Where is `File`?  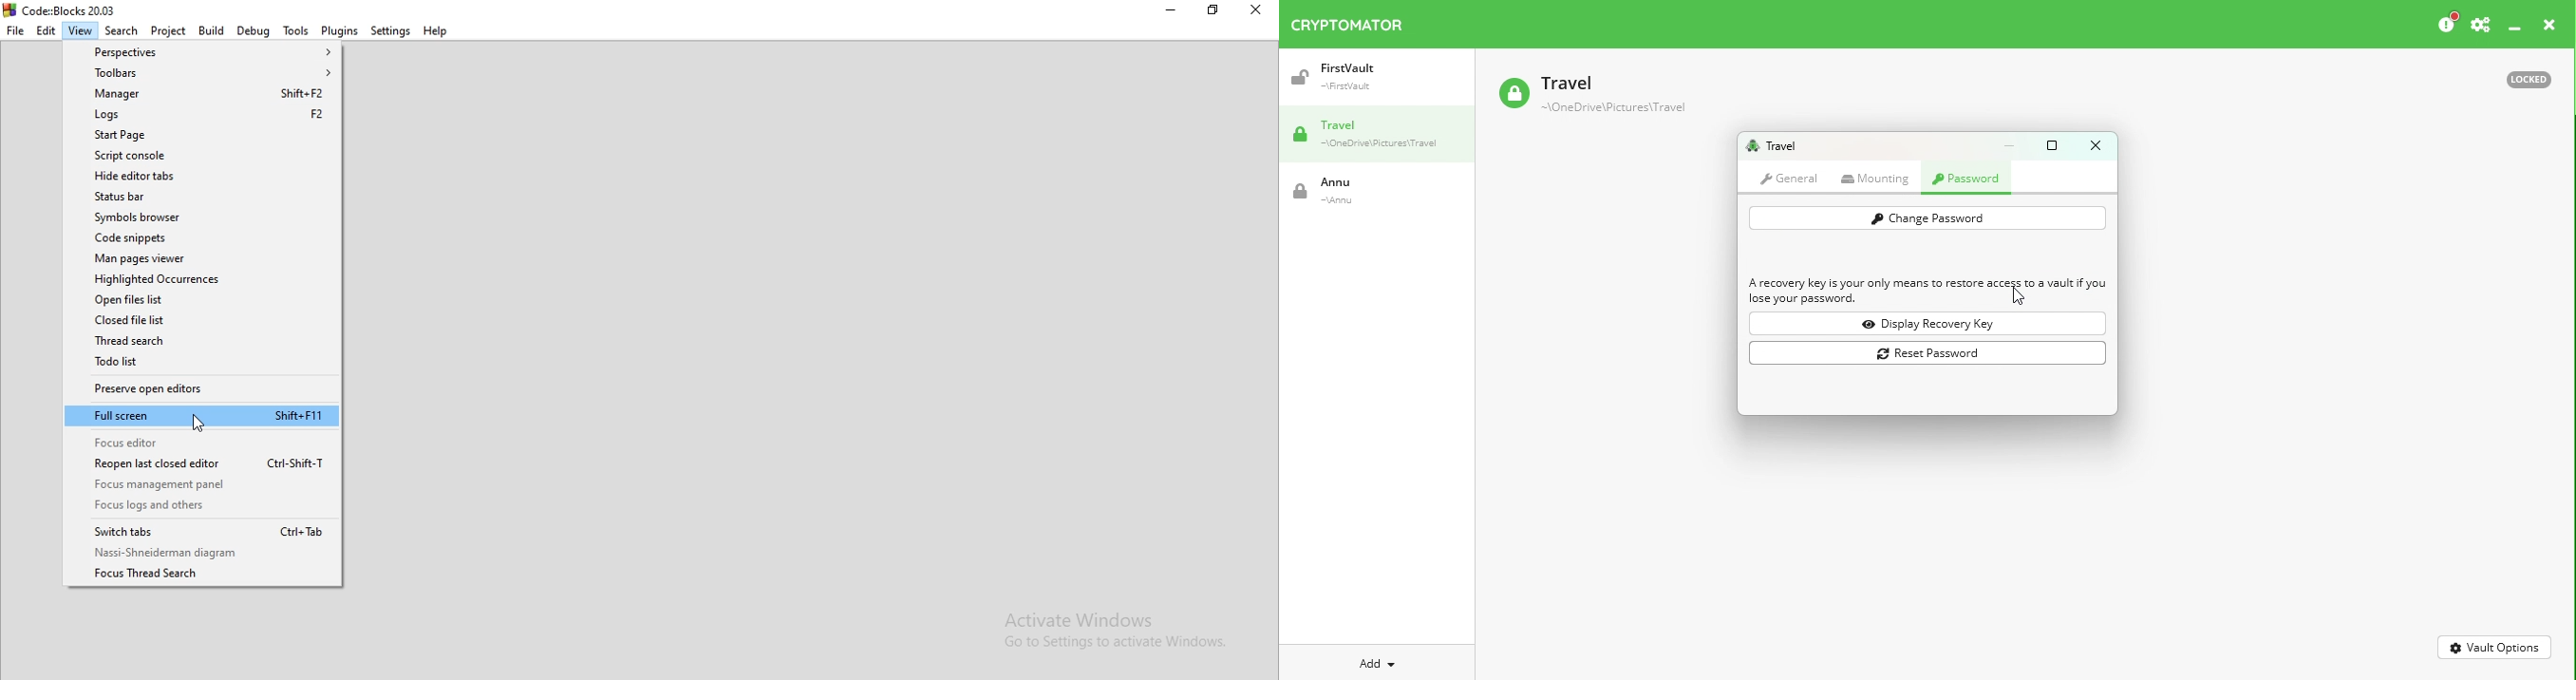 File is located at coordinates (16, 31).